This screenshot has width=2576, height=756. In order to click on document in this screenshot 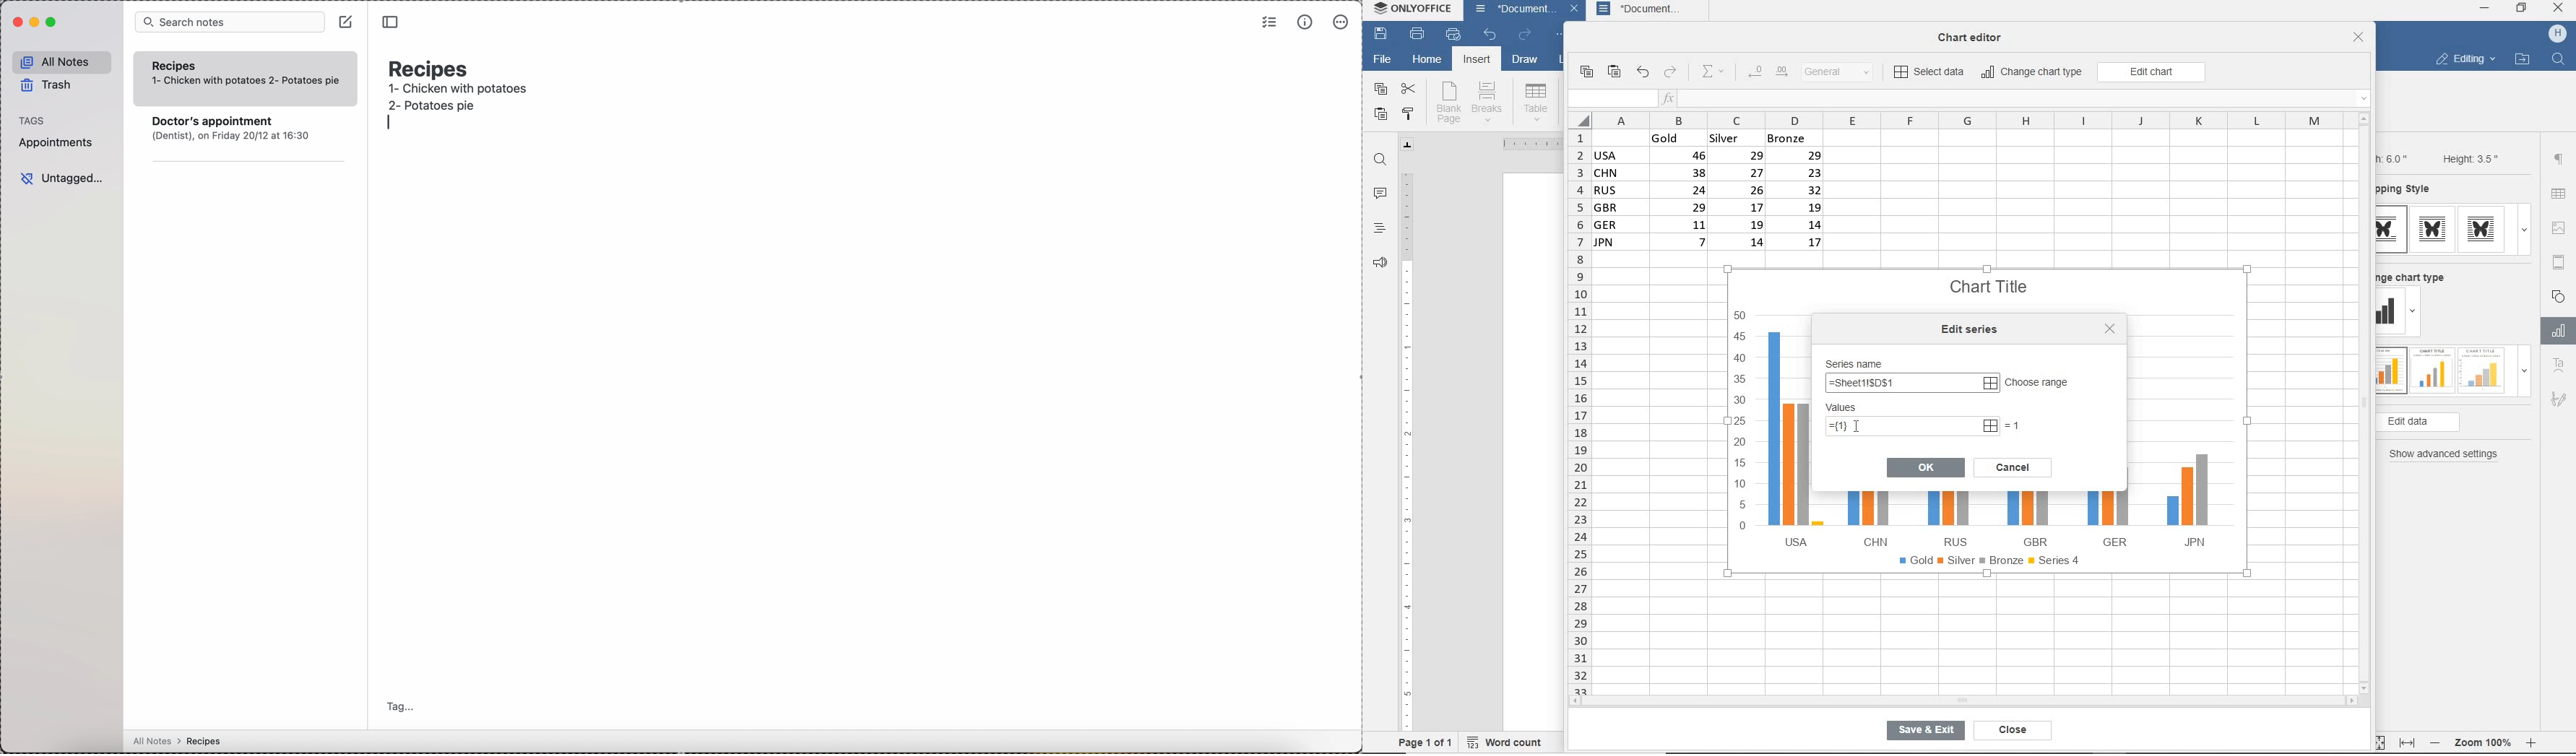, I will do `click(1651, 10)`.